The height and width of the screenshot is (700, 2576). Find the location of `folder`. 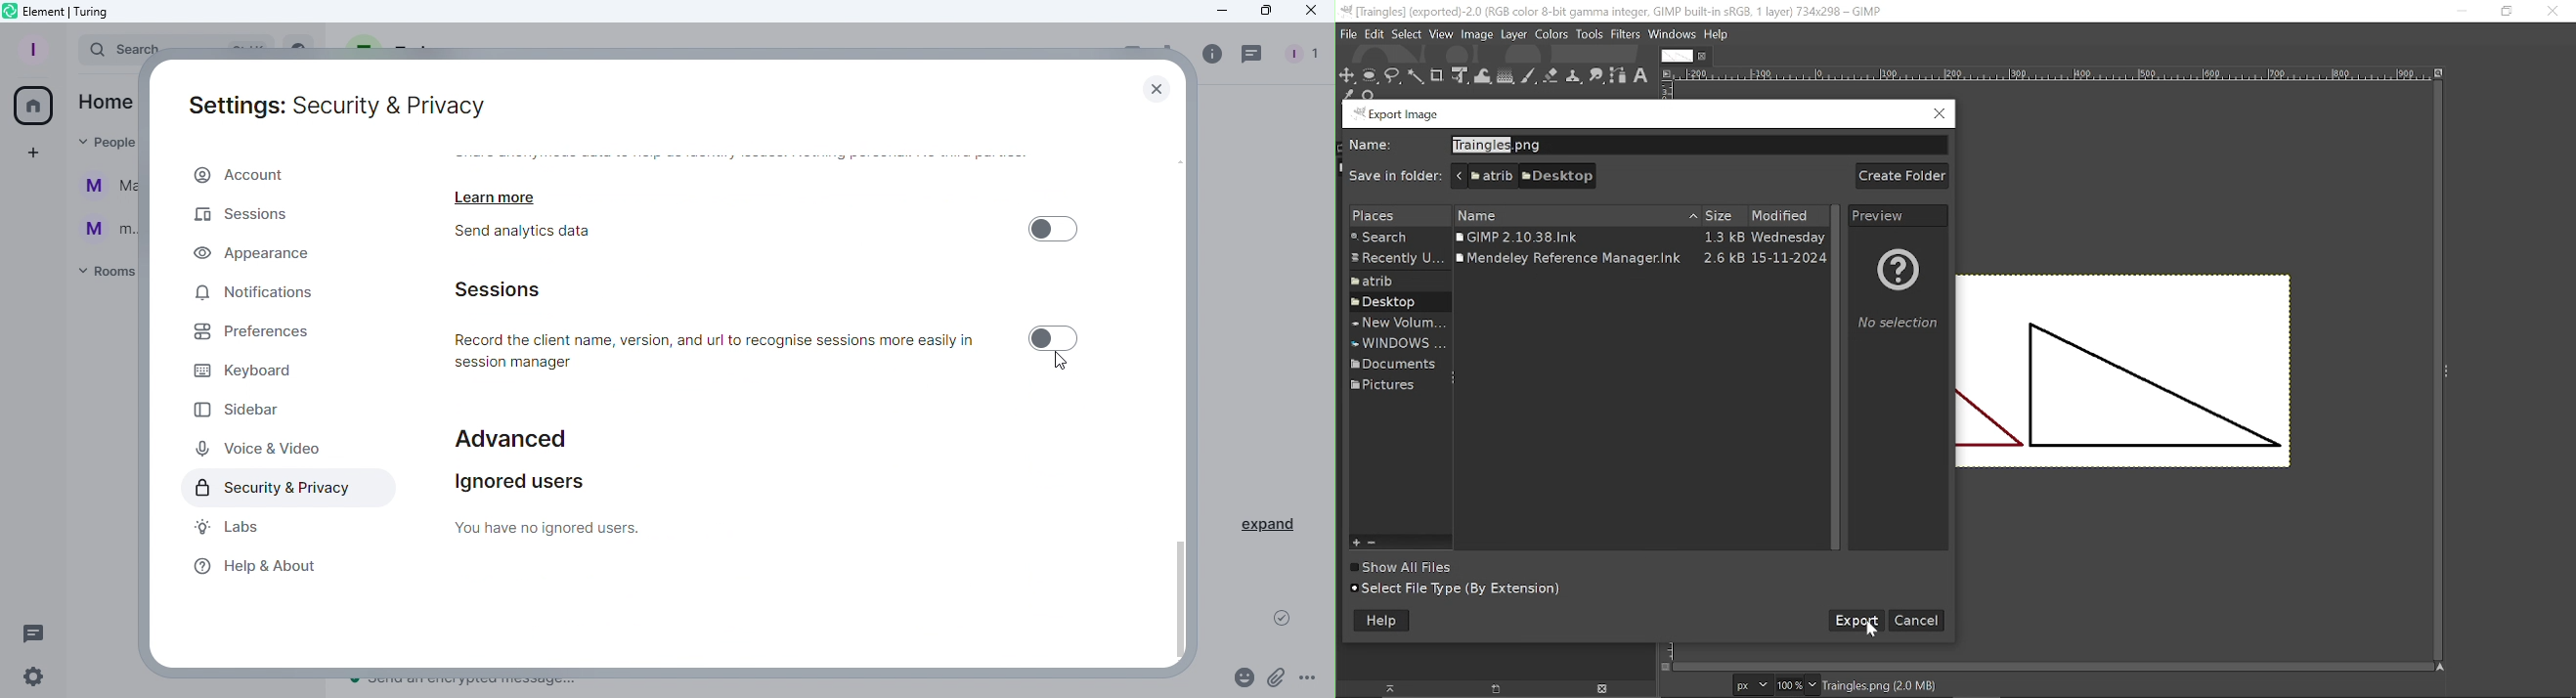

folder is located at coordinates (1395, 324).